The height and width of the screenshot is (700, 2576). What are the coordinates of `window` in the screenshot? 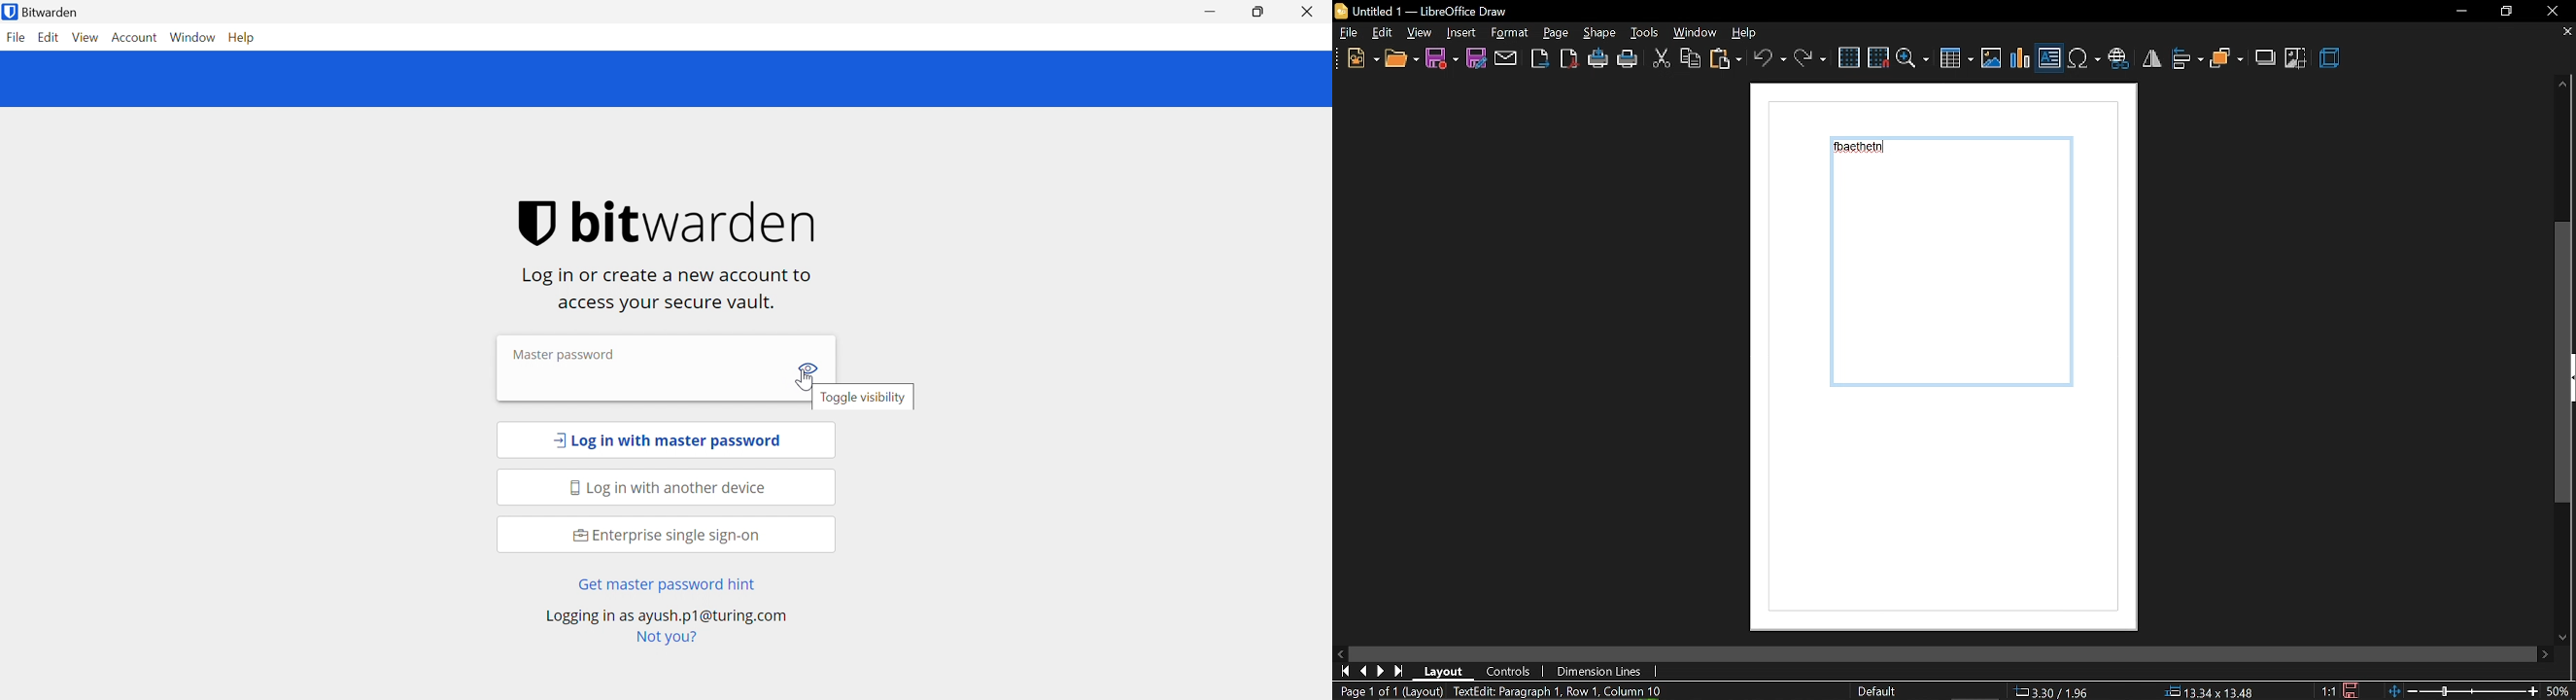 It's located at (1697, 32).